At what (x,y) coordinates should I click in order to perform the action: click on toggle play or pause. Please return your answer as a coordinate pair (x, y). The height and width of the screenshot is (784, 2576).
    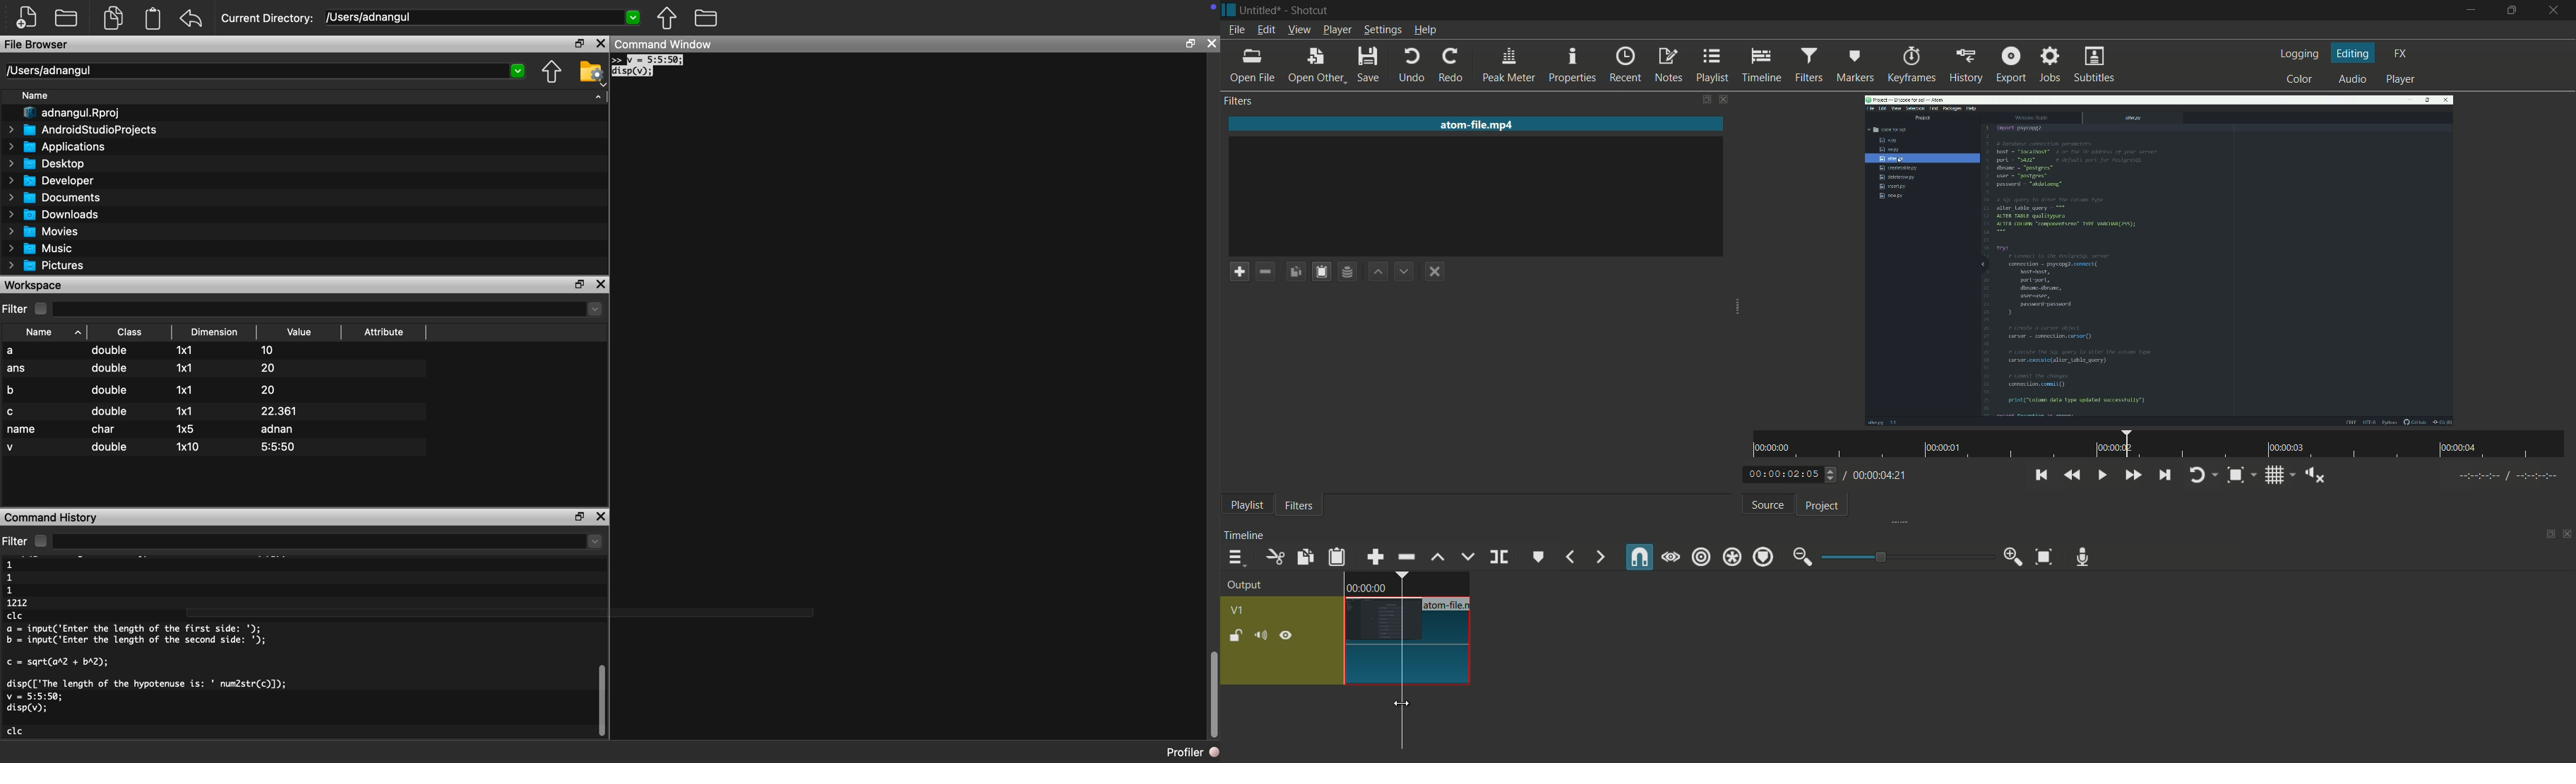
    Looking at the image, I should click on (2102, 475).